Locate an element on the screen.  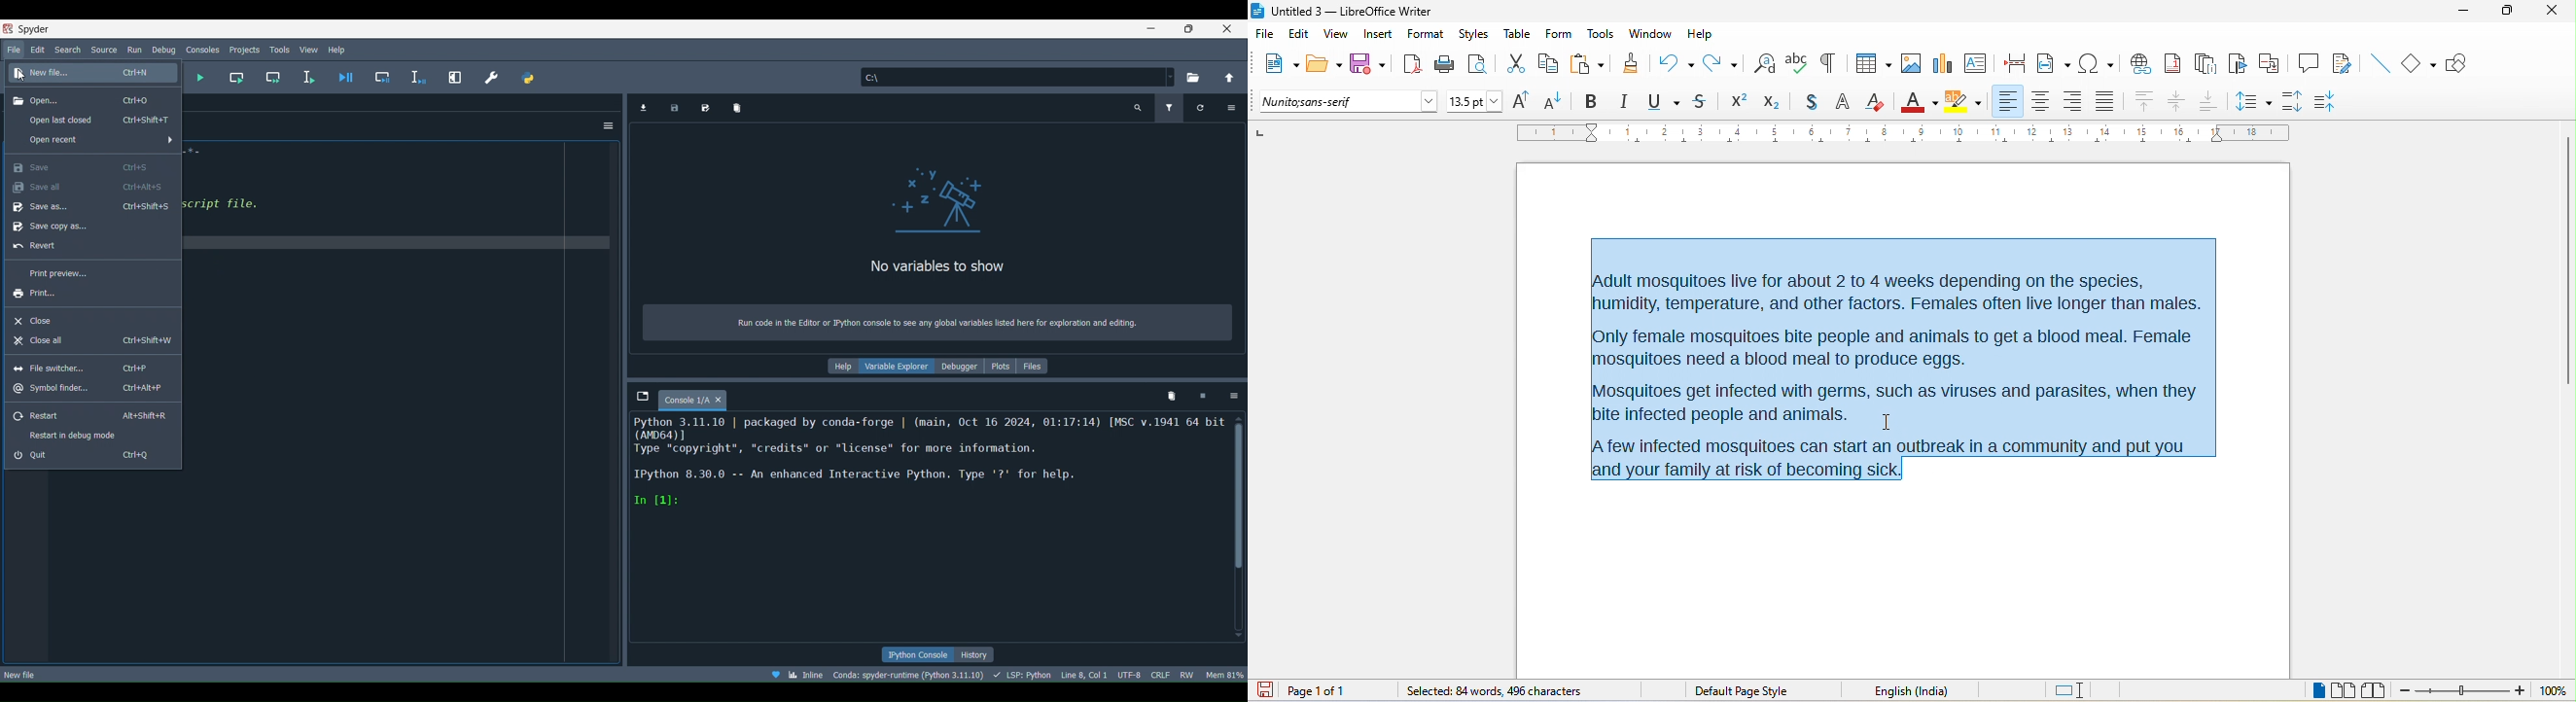
image is located at coordinates (1910, 63).